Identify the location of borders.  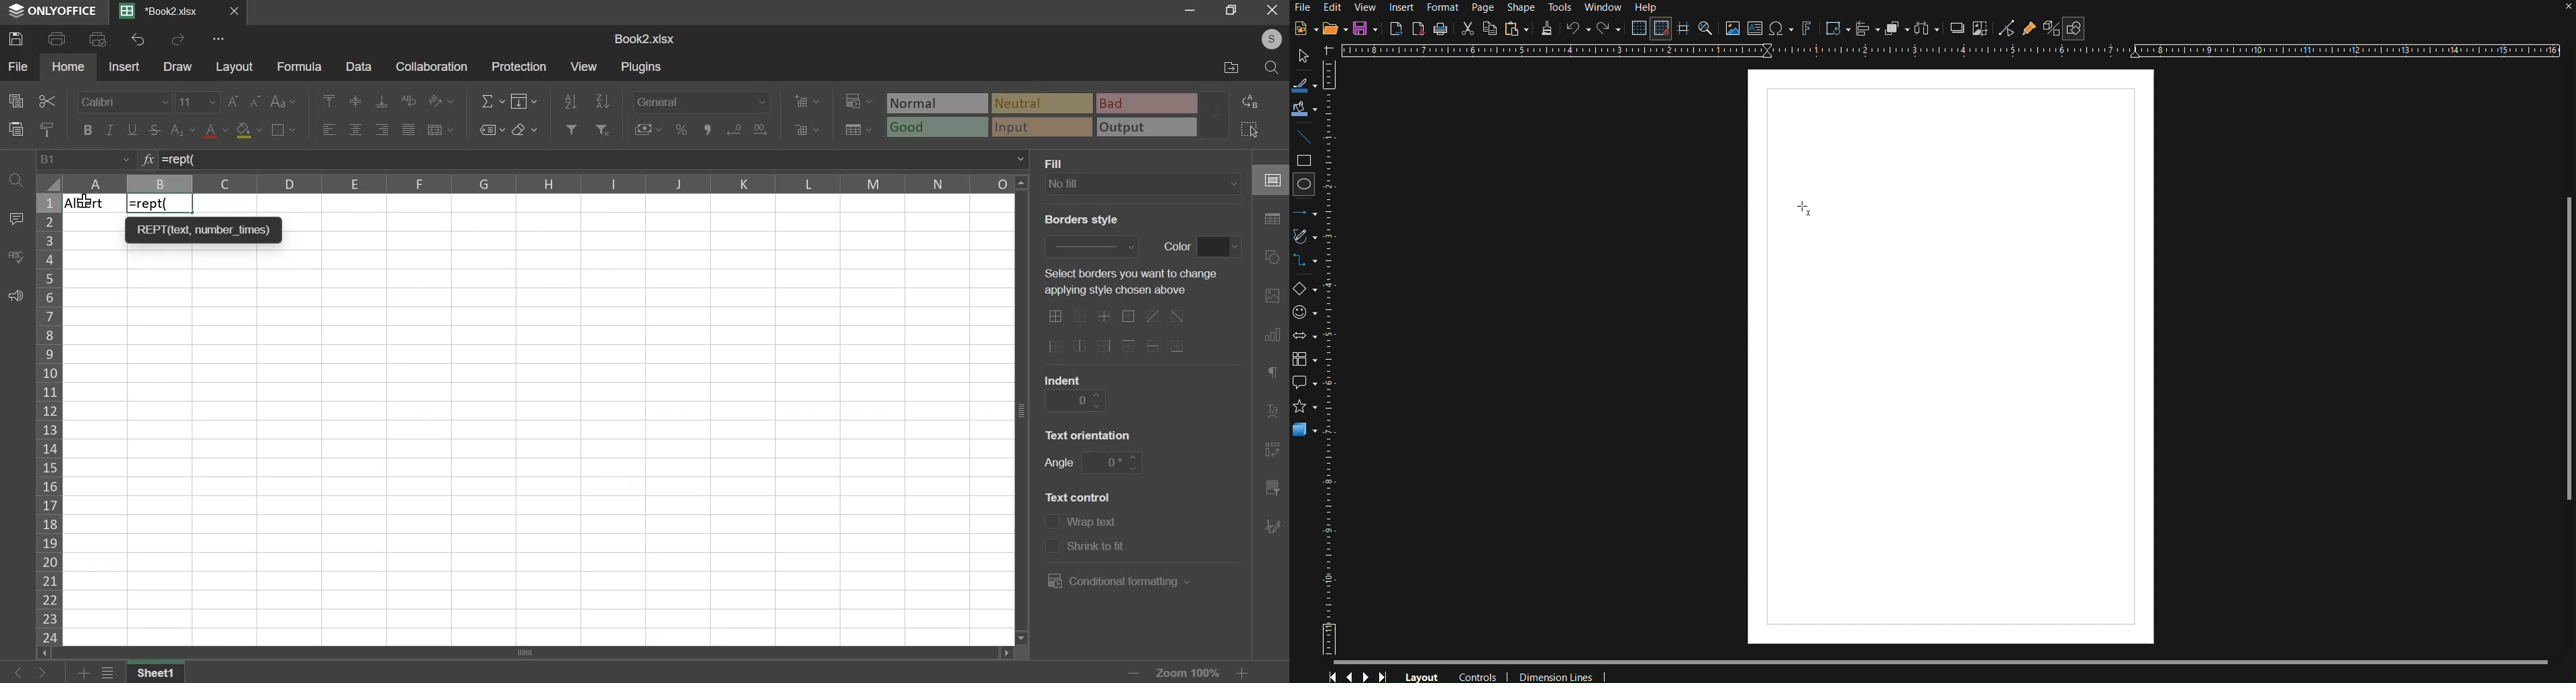
(281, 130).